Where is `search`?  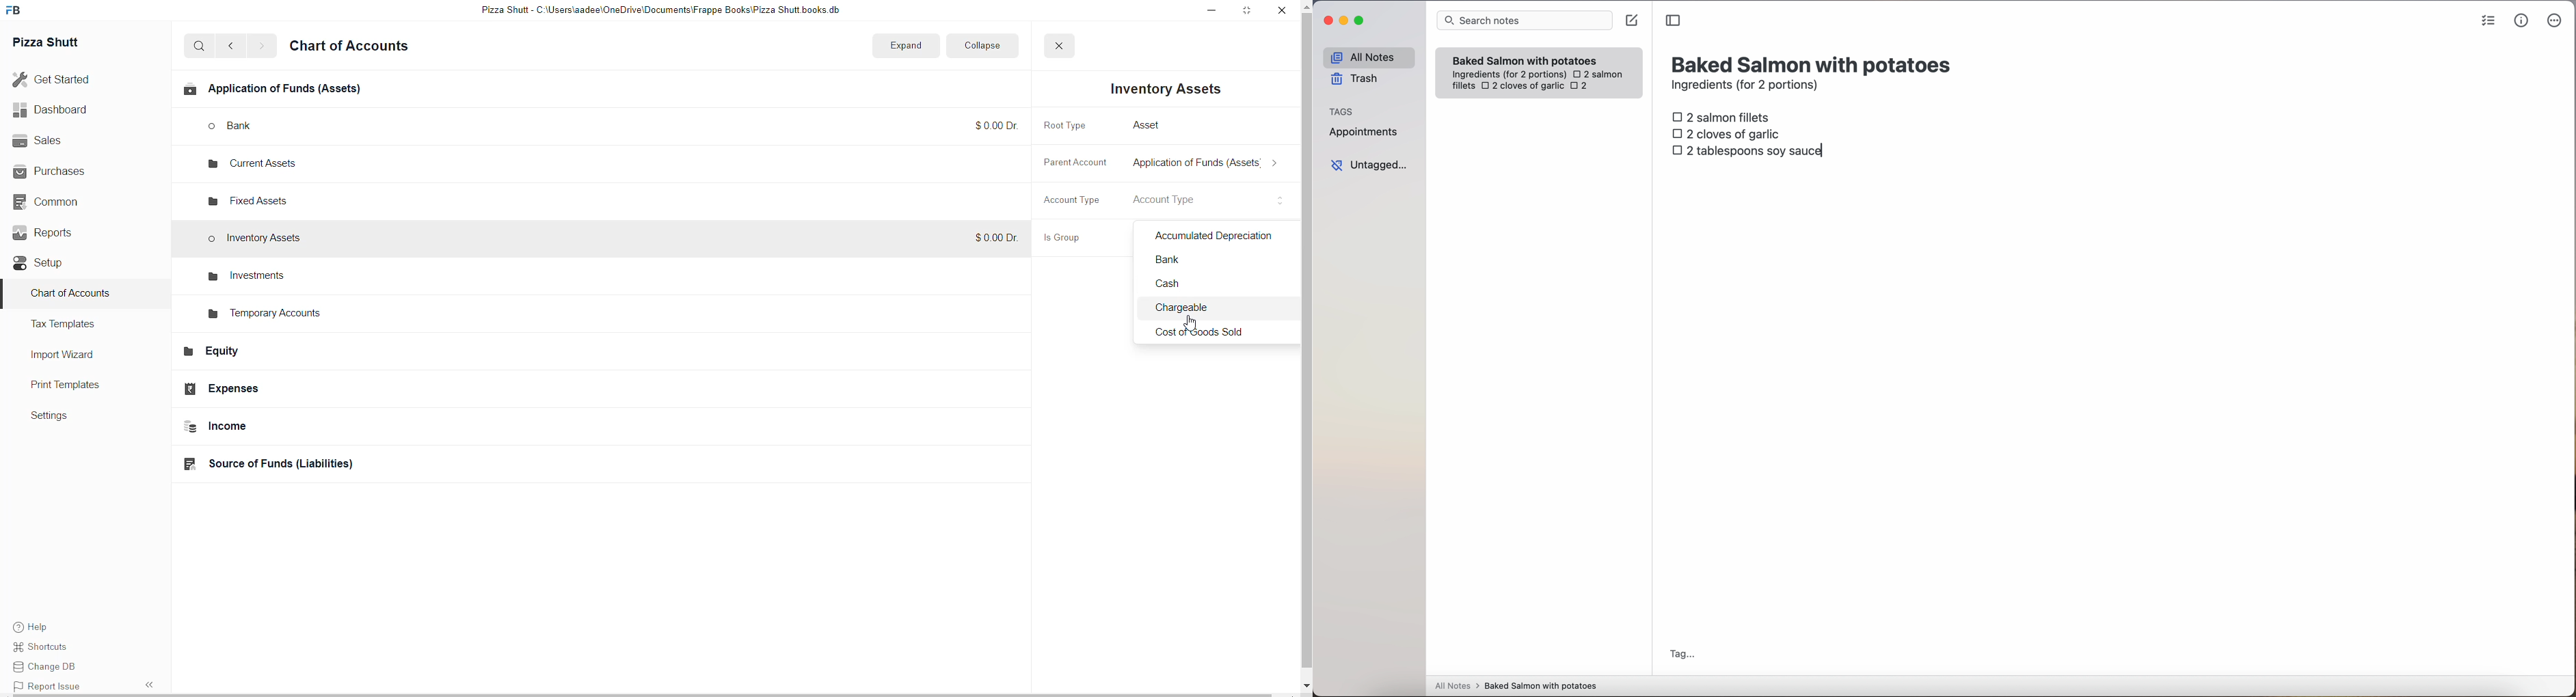
search is located at coordinates (200, 47).